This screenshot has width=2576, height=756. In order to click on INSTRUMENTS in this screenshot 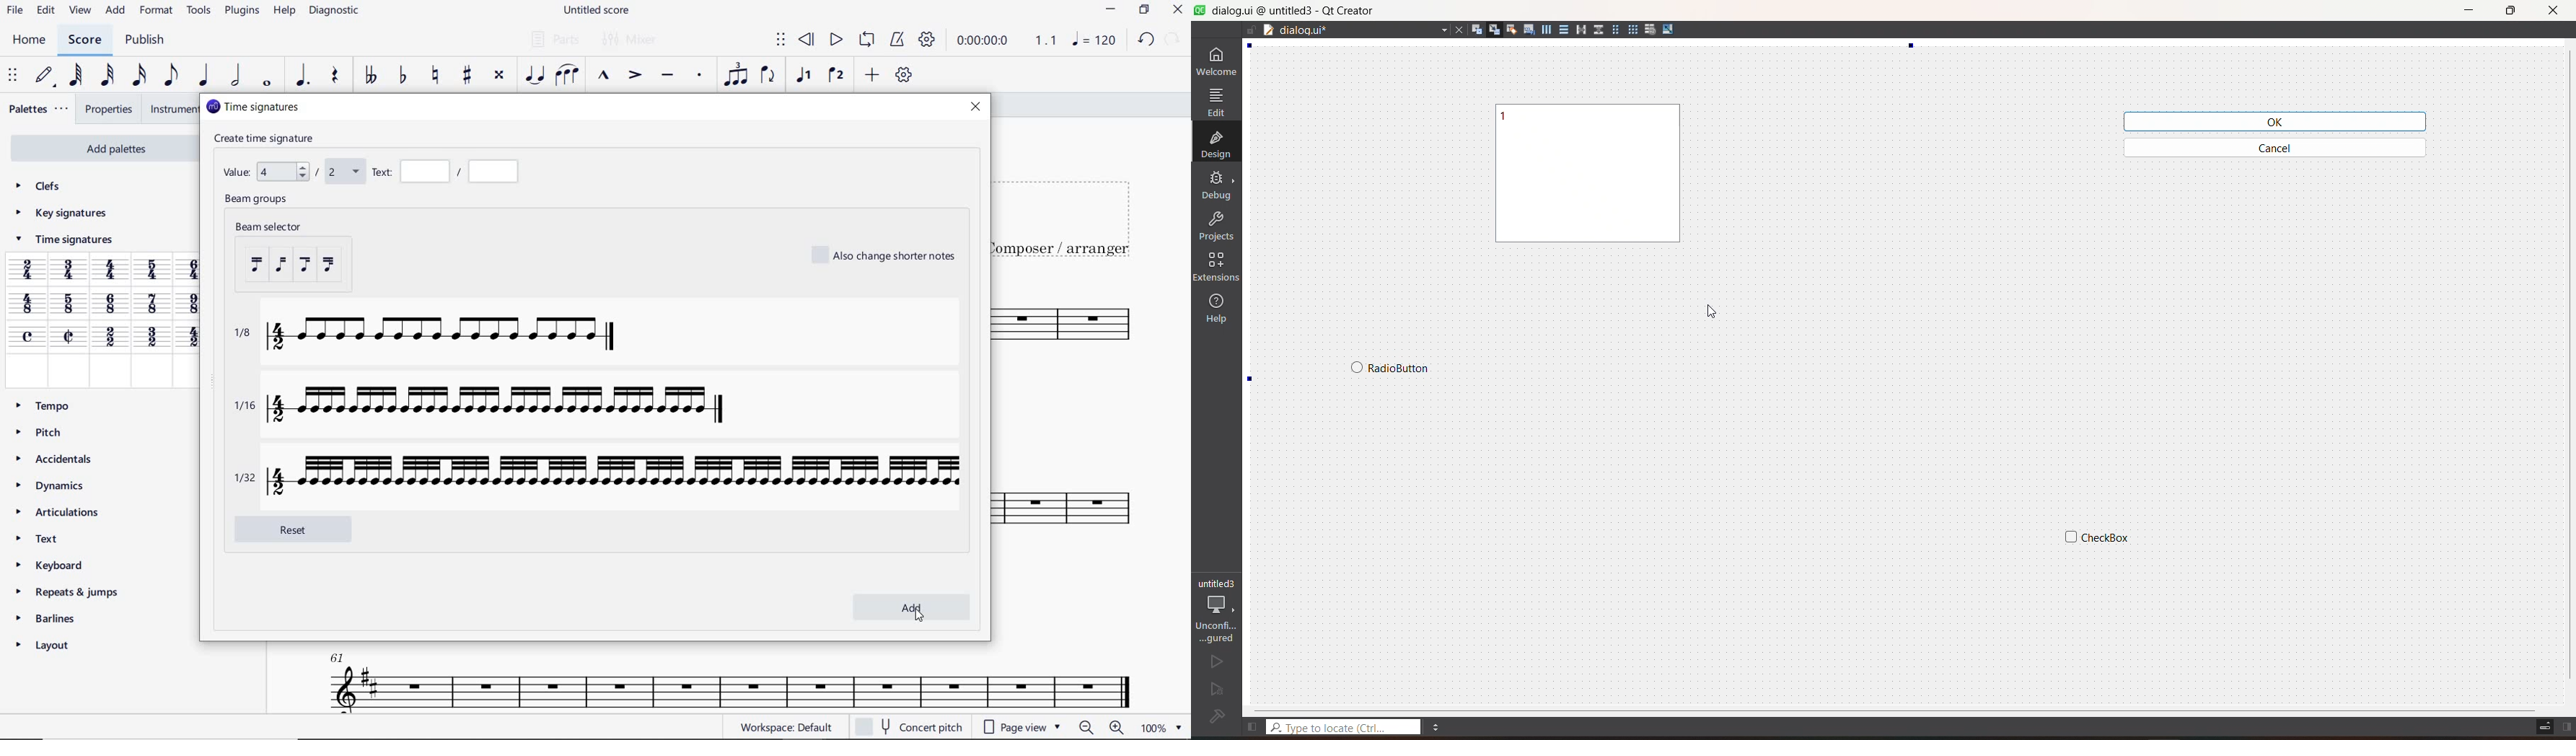, I will do `click(172, 109)`.